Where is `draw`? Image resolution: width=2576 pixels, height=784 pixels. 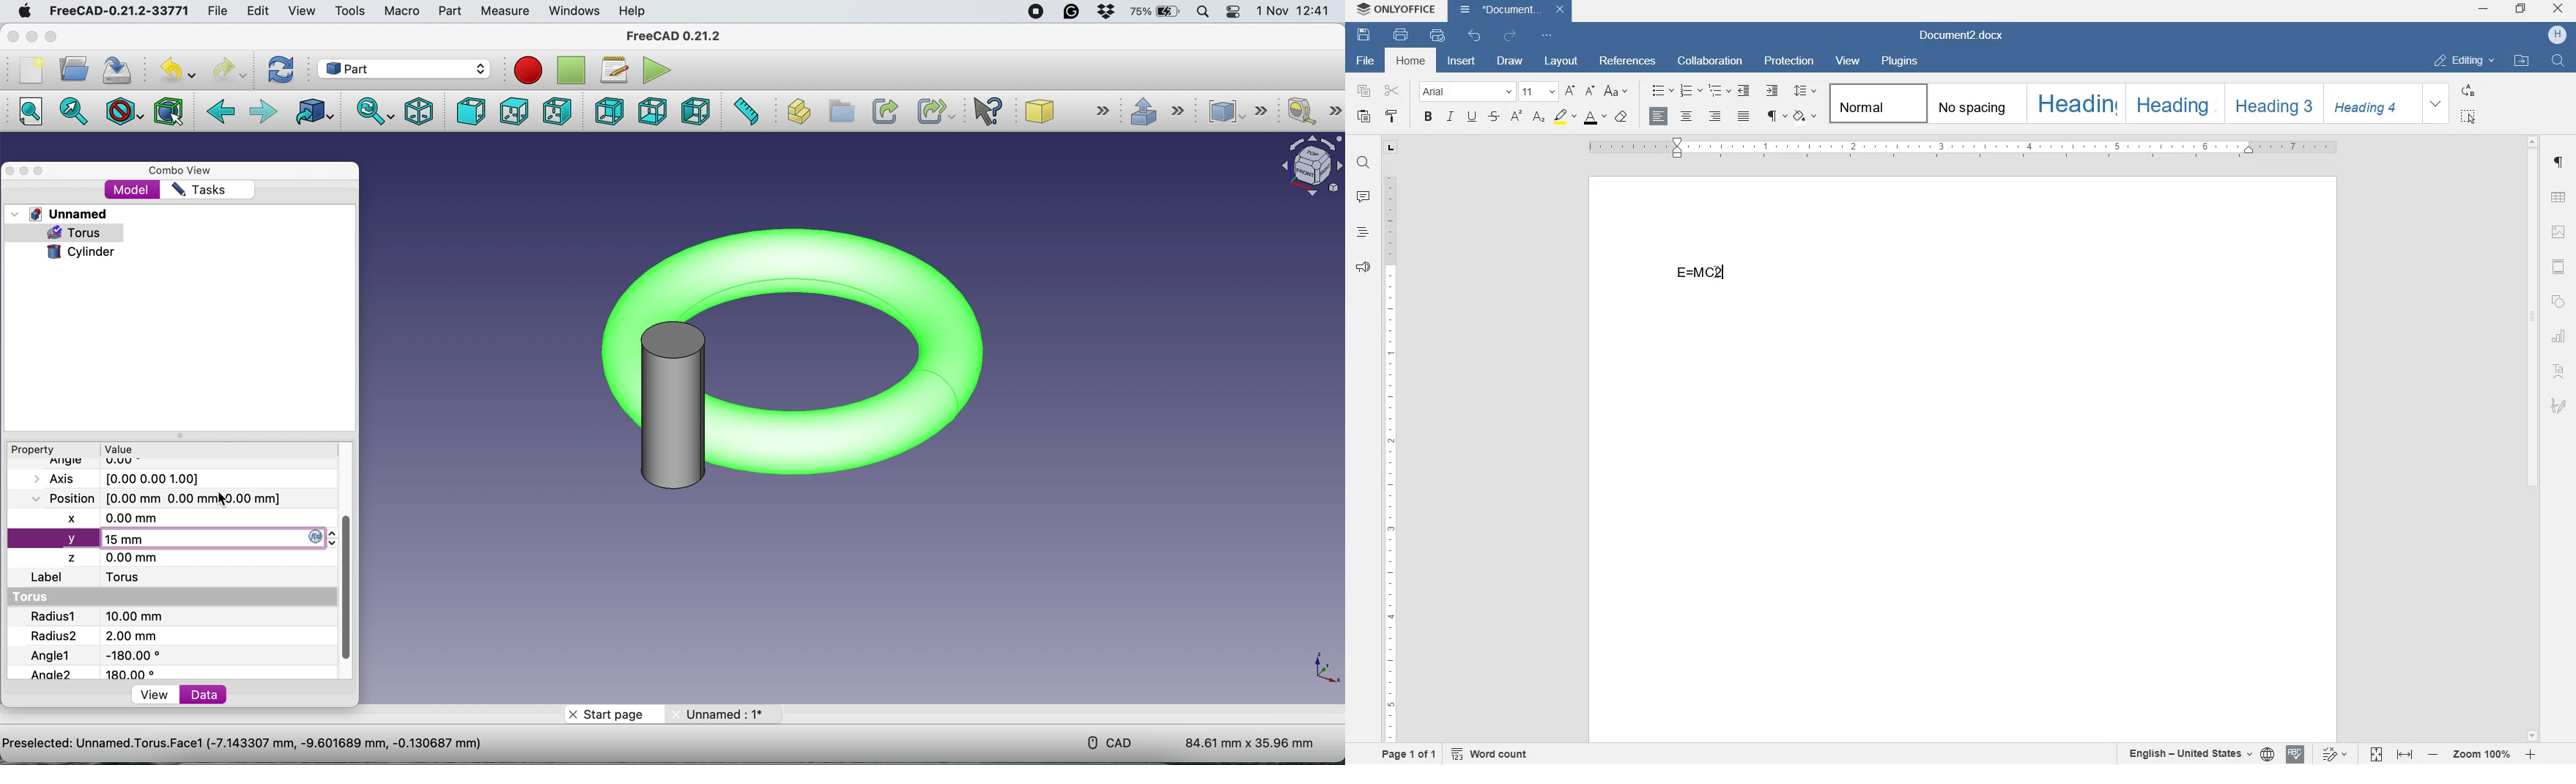 draw is located at coordinates (1509, 63).